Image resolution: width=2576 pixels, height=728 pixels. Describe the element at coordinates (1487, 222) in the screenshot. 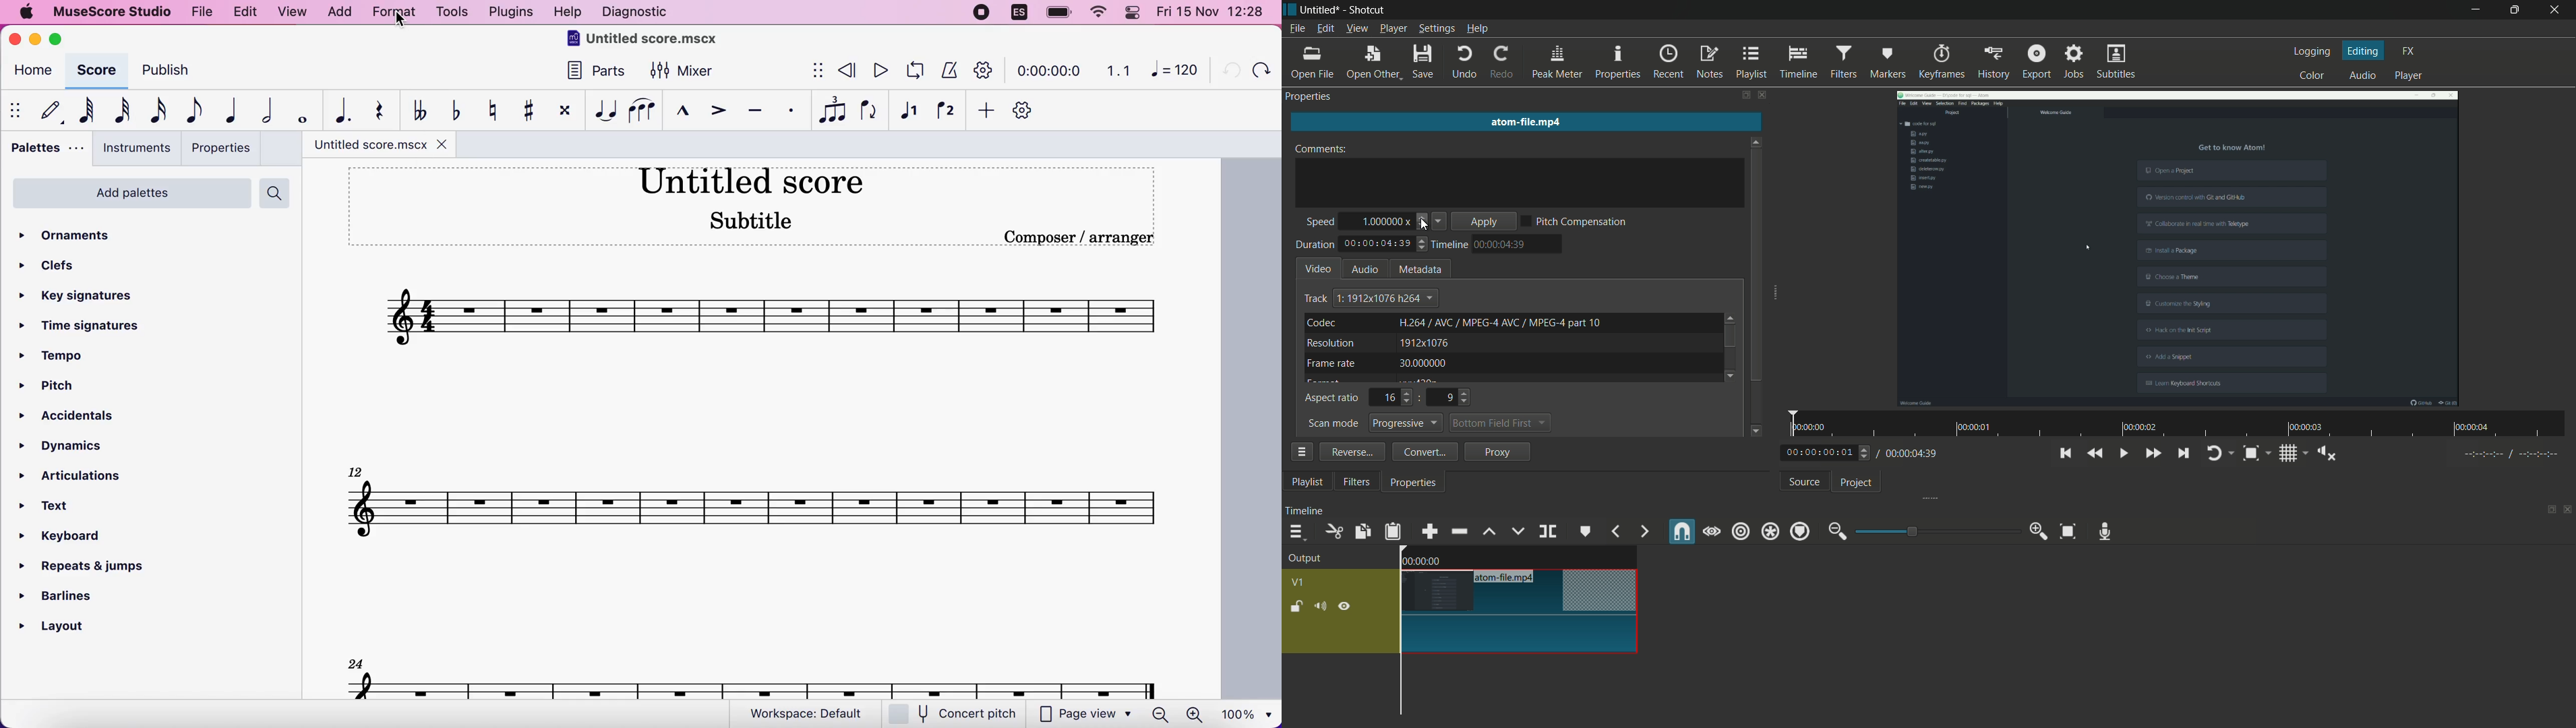

I see `apply` at that location.